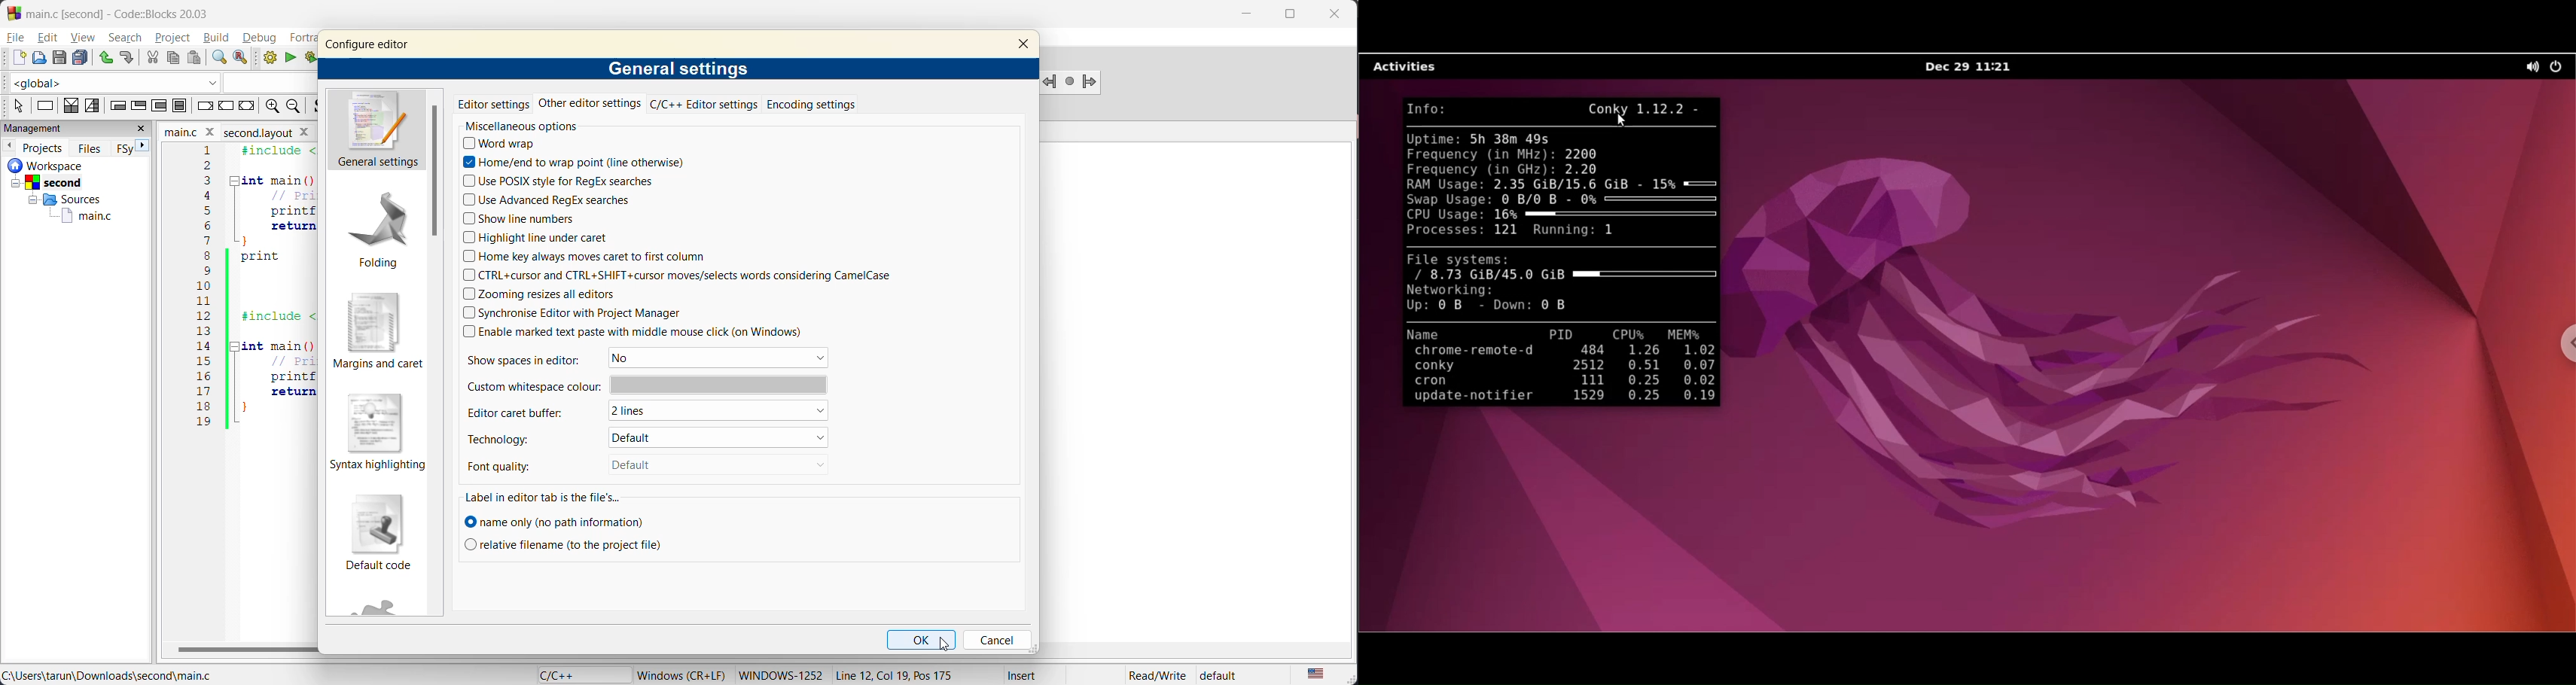 The height and width of the screenshot is (700, 2576). Describe the element at coordinates (181, 105) in the screenshot. I see `block instruction` at that location.